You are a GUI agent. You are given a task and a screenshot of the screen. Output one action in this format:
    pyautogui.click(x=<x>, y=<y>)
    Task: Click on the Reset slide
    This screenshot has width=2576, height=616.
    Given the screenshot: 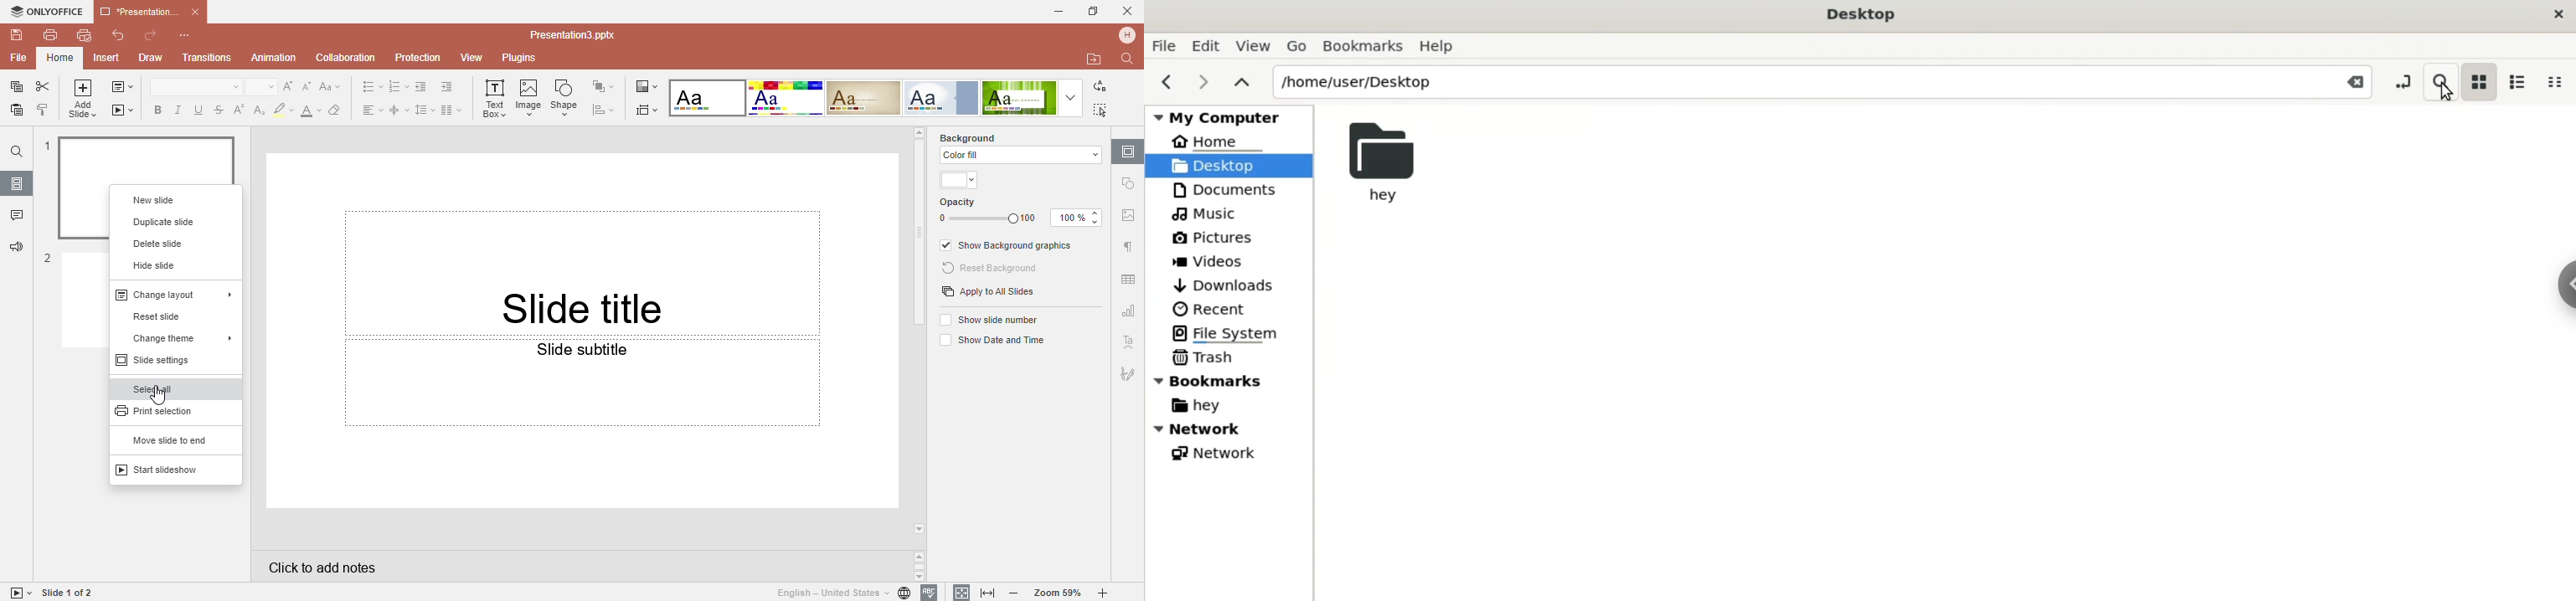 What is the action you would take?
    pyautogui.click(x=166, y=316)
    